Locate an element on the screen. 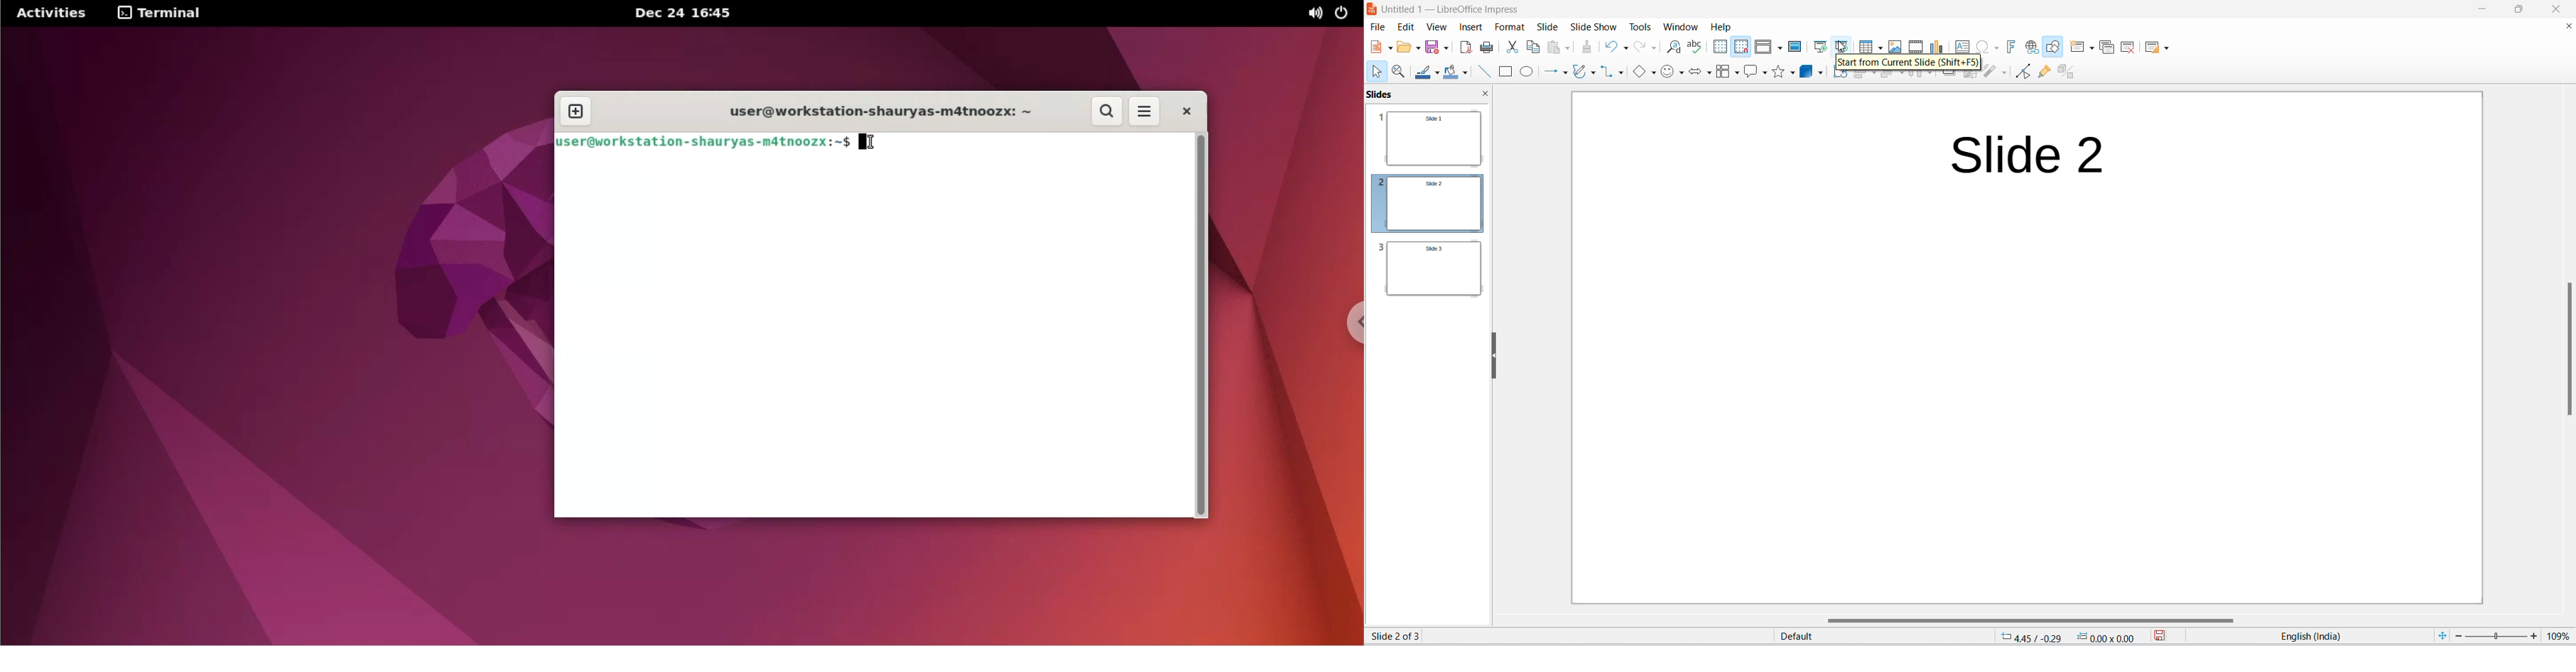 The image size is (2576, 672). duplicate slide is located at coordinates (2108, 47).